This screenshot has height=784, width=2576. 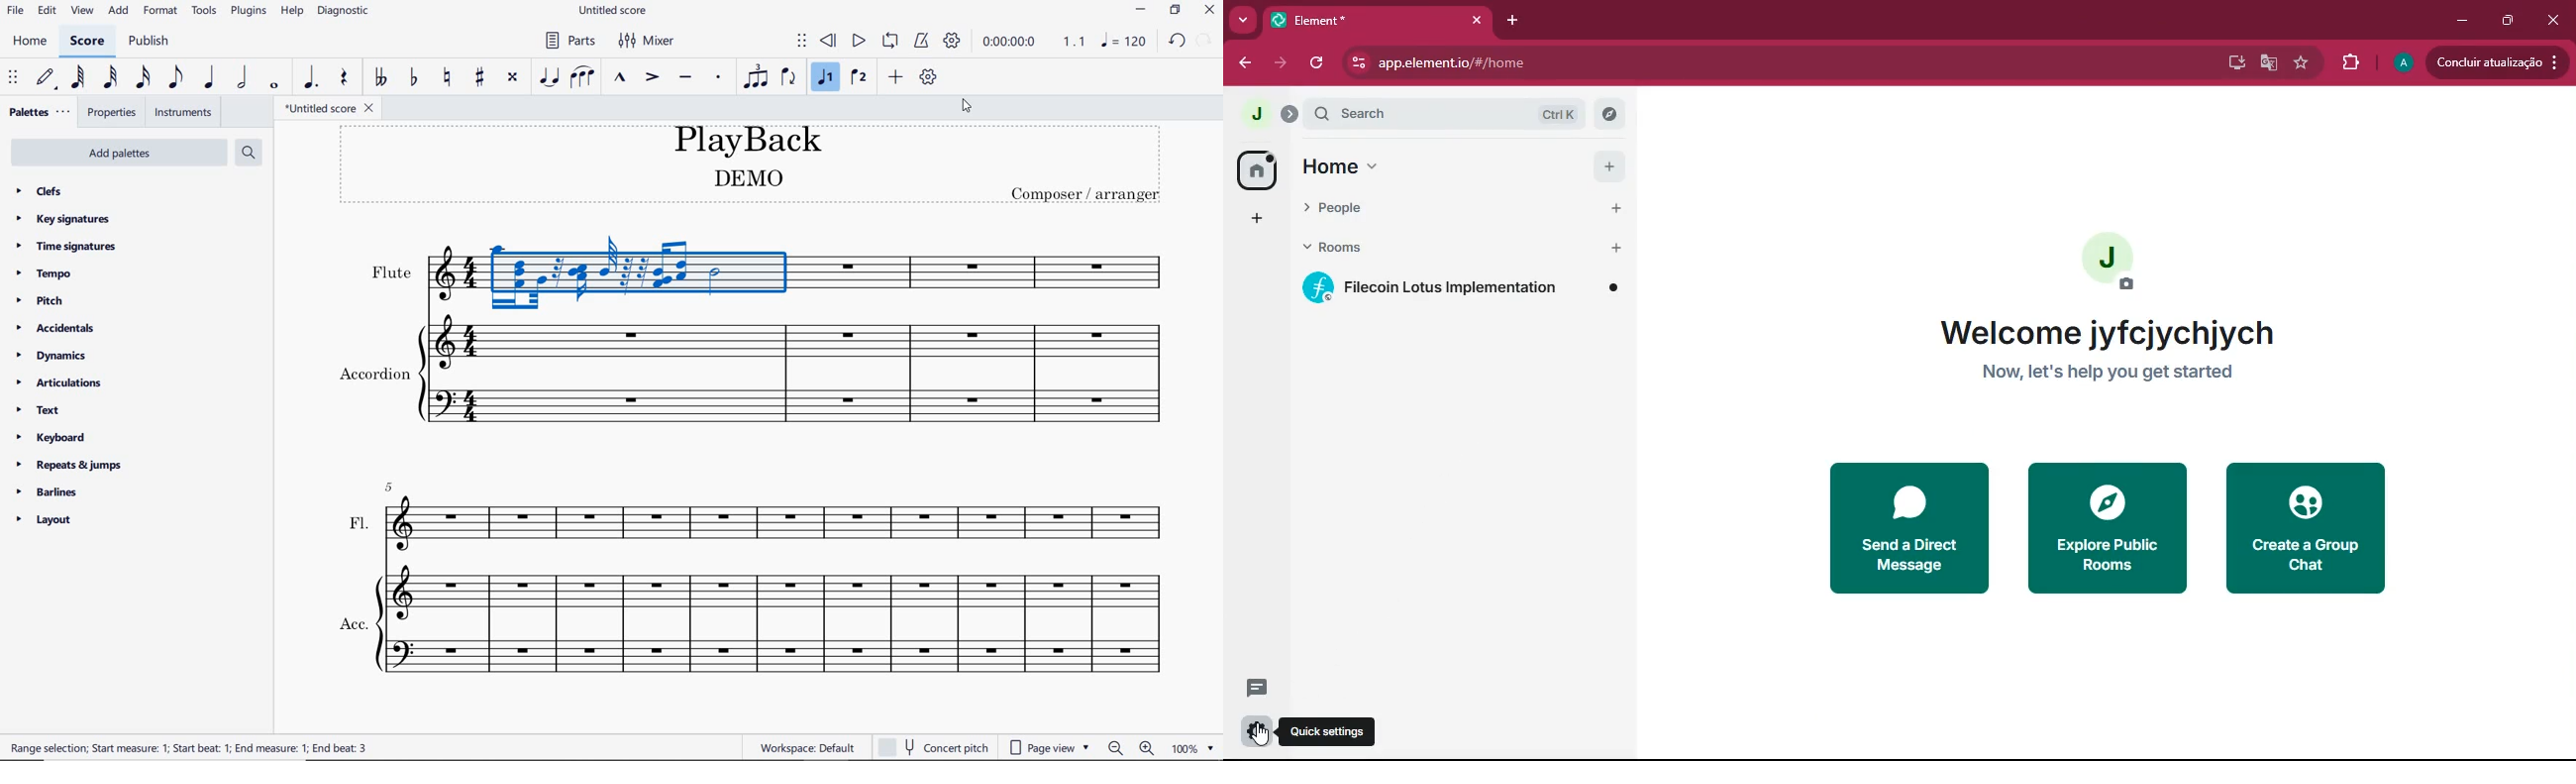 What do you see at coordinates (2233, 63) in the screenshot?
I see `desktop` at bounding box center [2233, 63].